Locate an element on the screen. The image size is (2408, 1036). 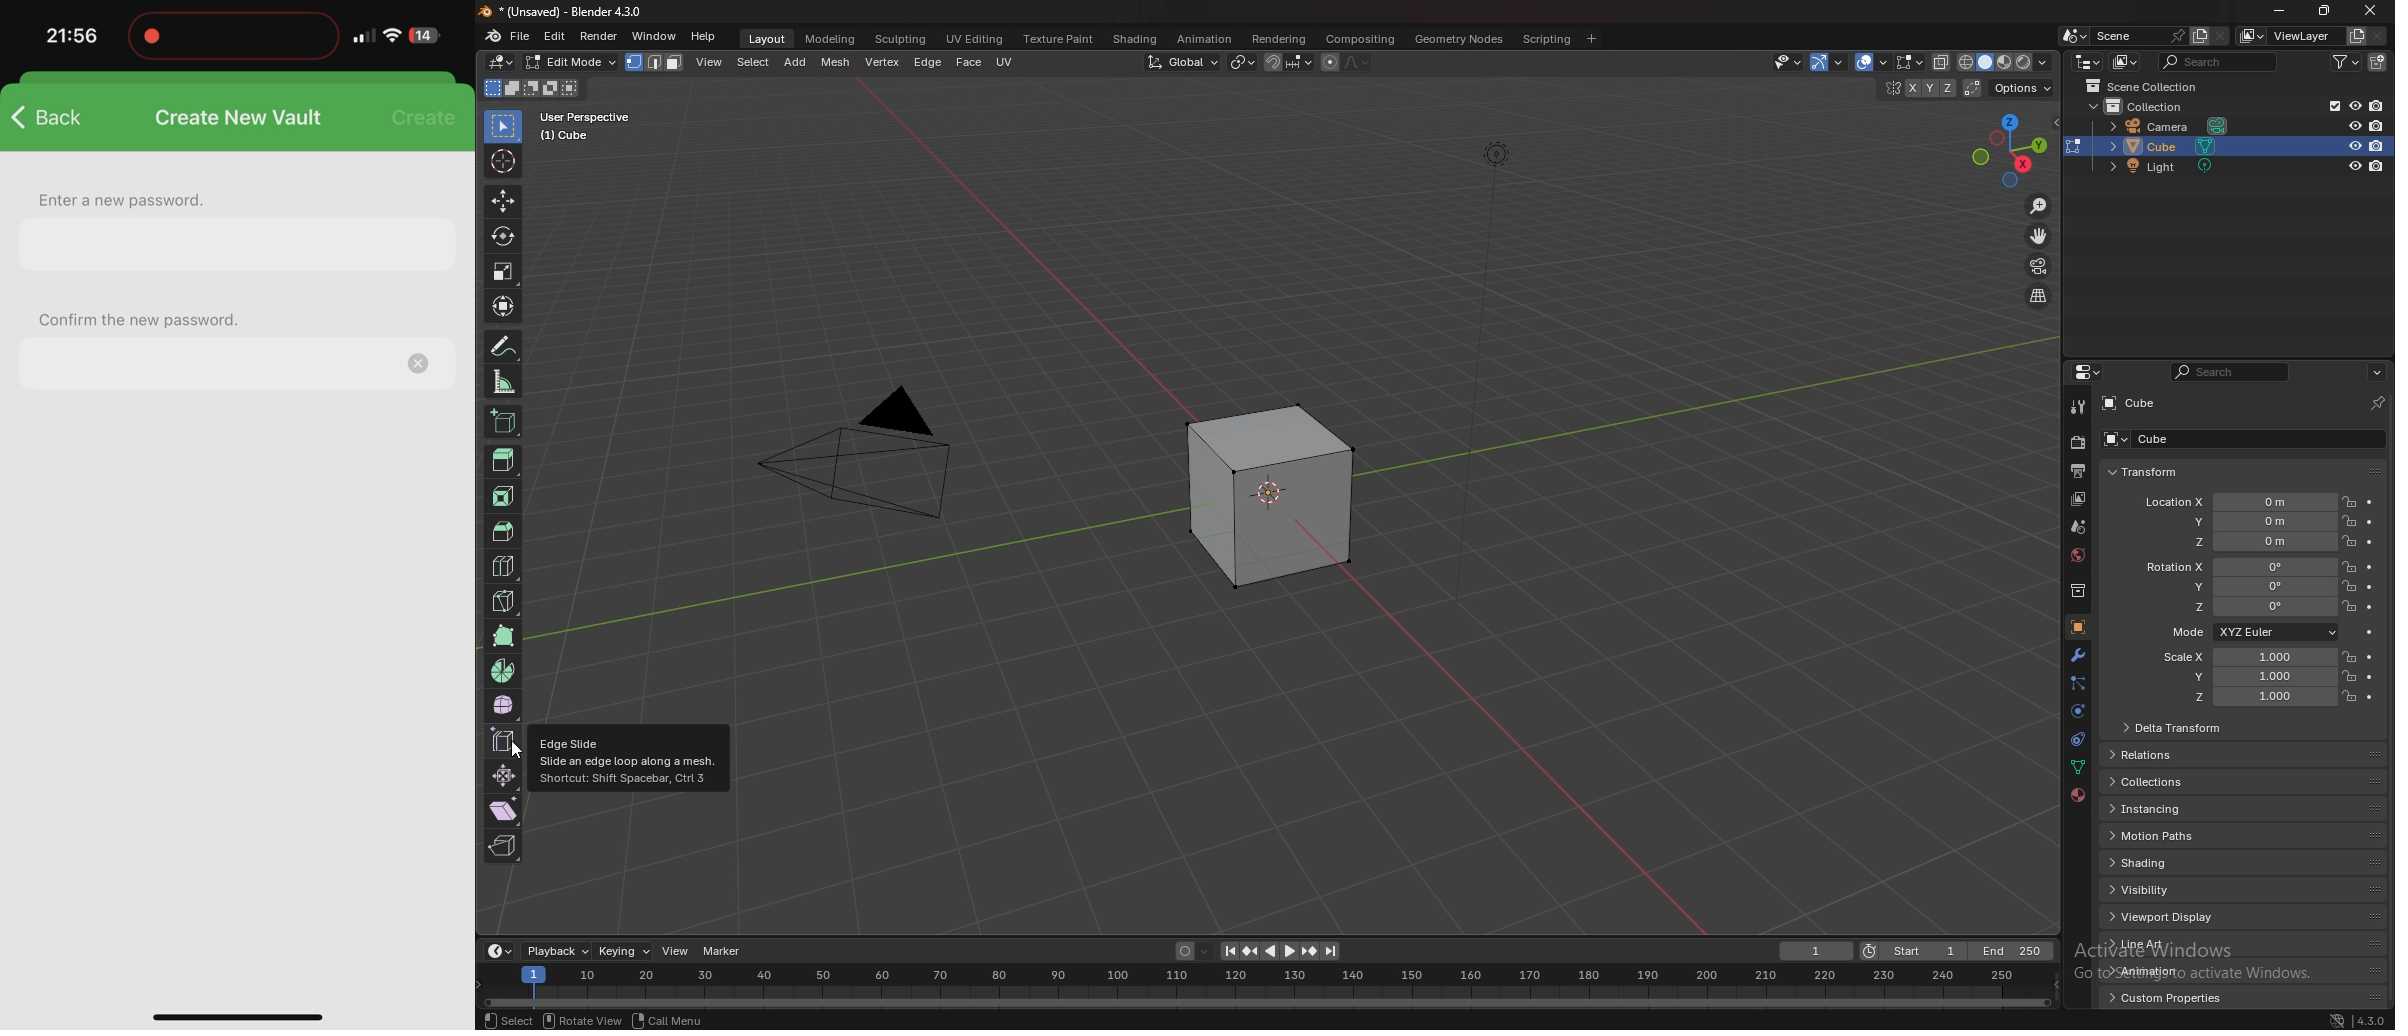
exclude from viewlayer is located at coordinates (2328, 105).